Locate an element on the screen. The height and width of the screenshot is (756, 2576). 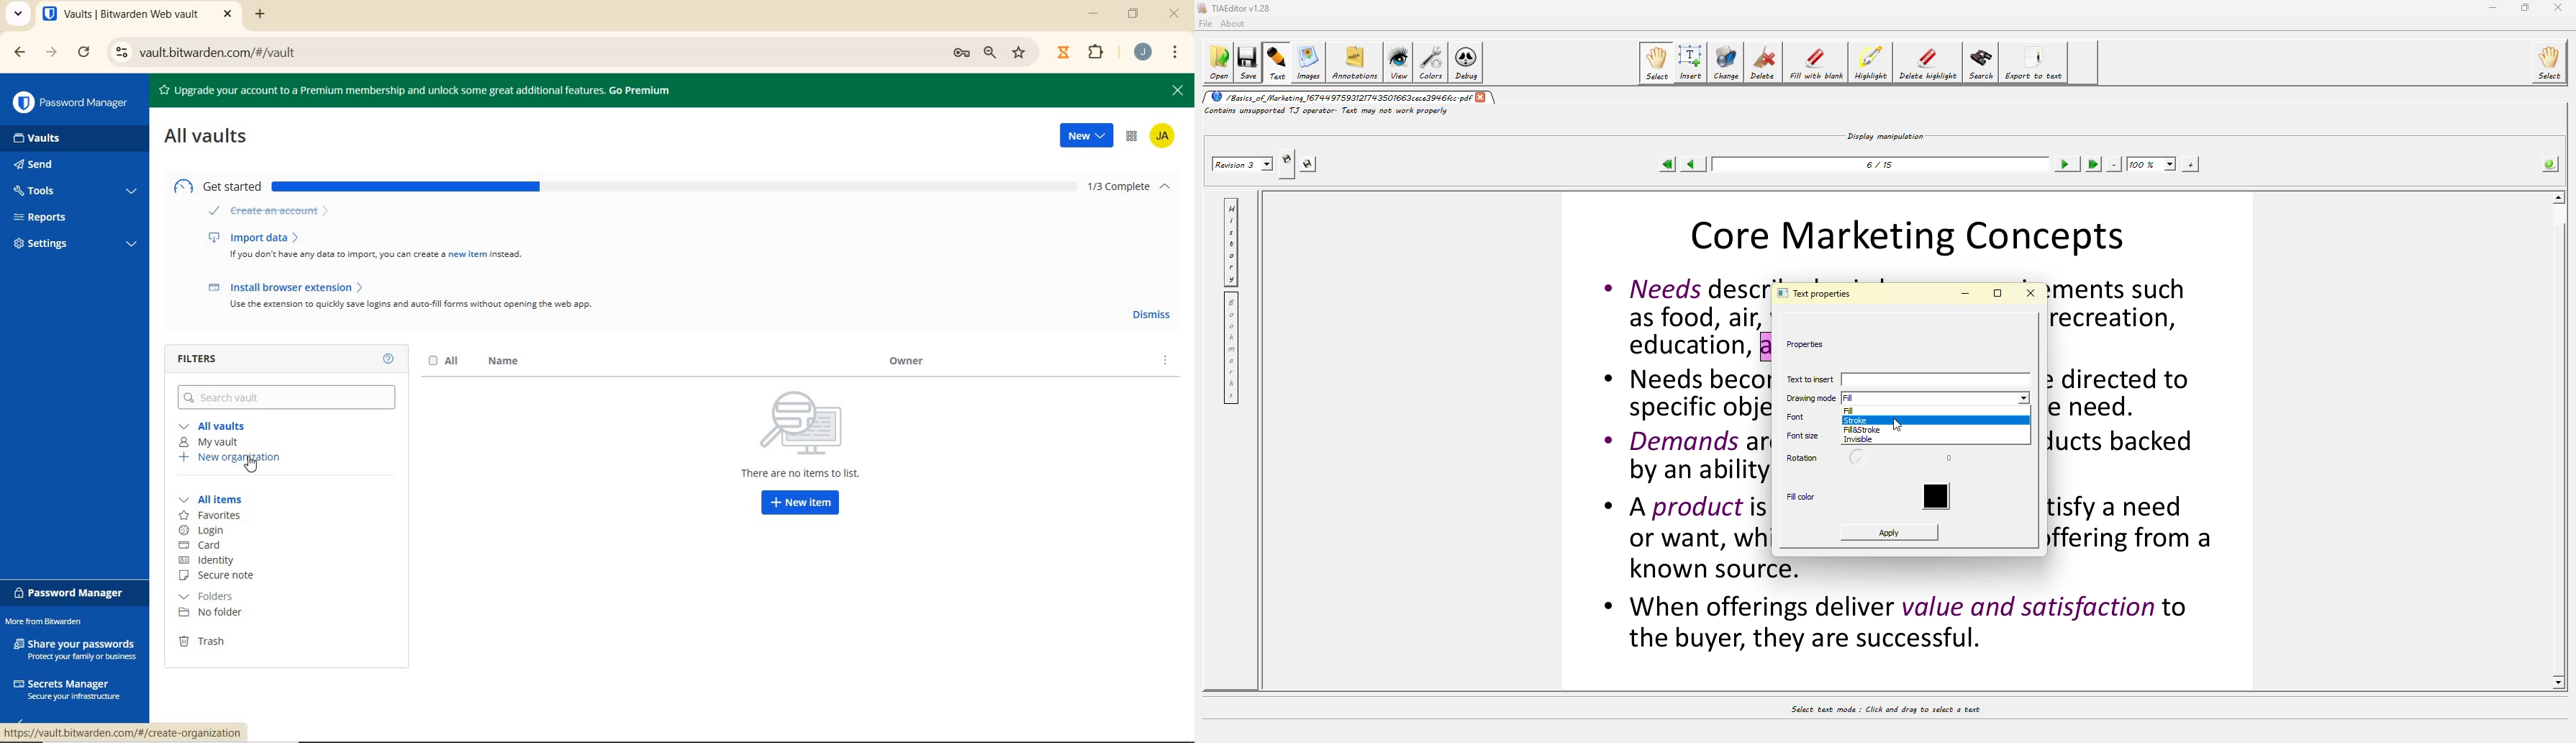
install browser extension is located at coordinates (404, 295).